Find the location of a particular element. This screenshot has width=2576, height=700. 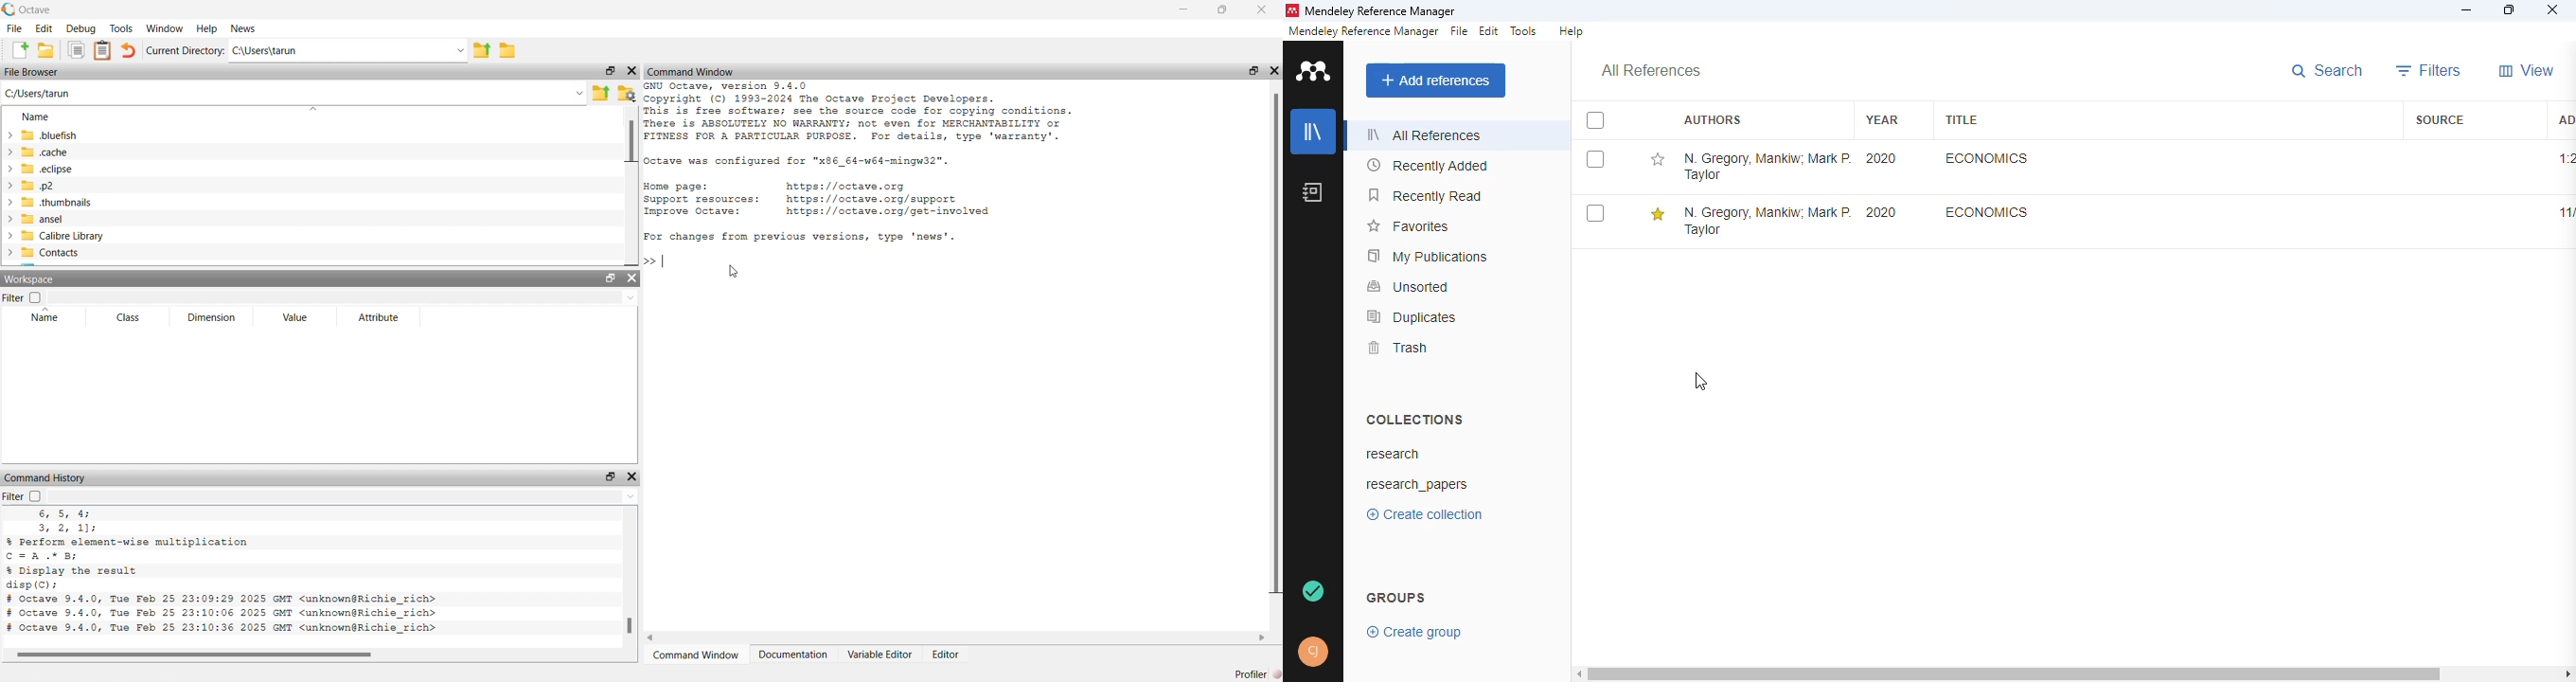

Class is located at coordinates (130, 317).